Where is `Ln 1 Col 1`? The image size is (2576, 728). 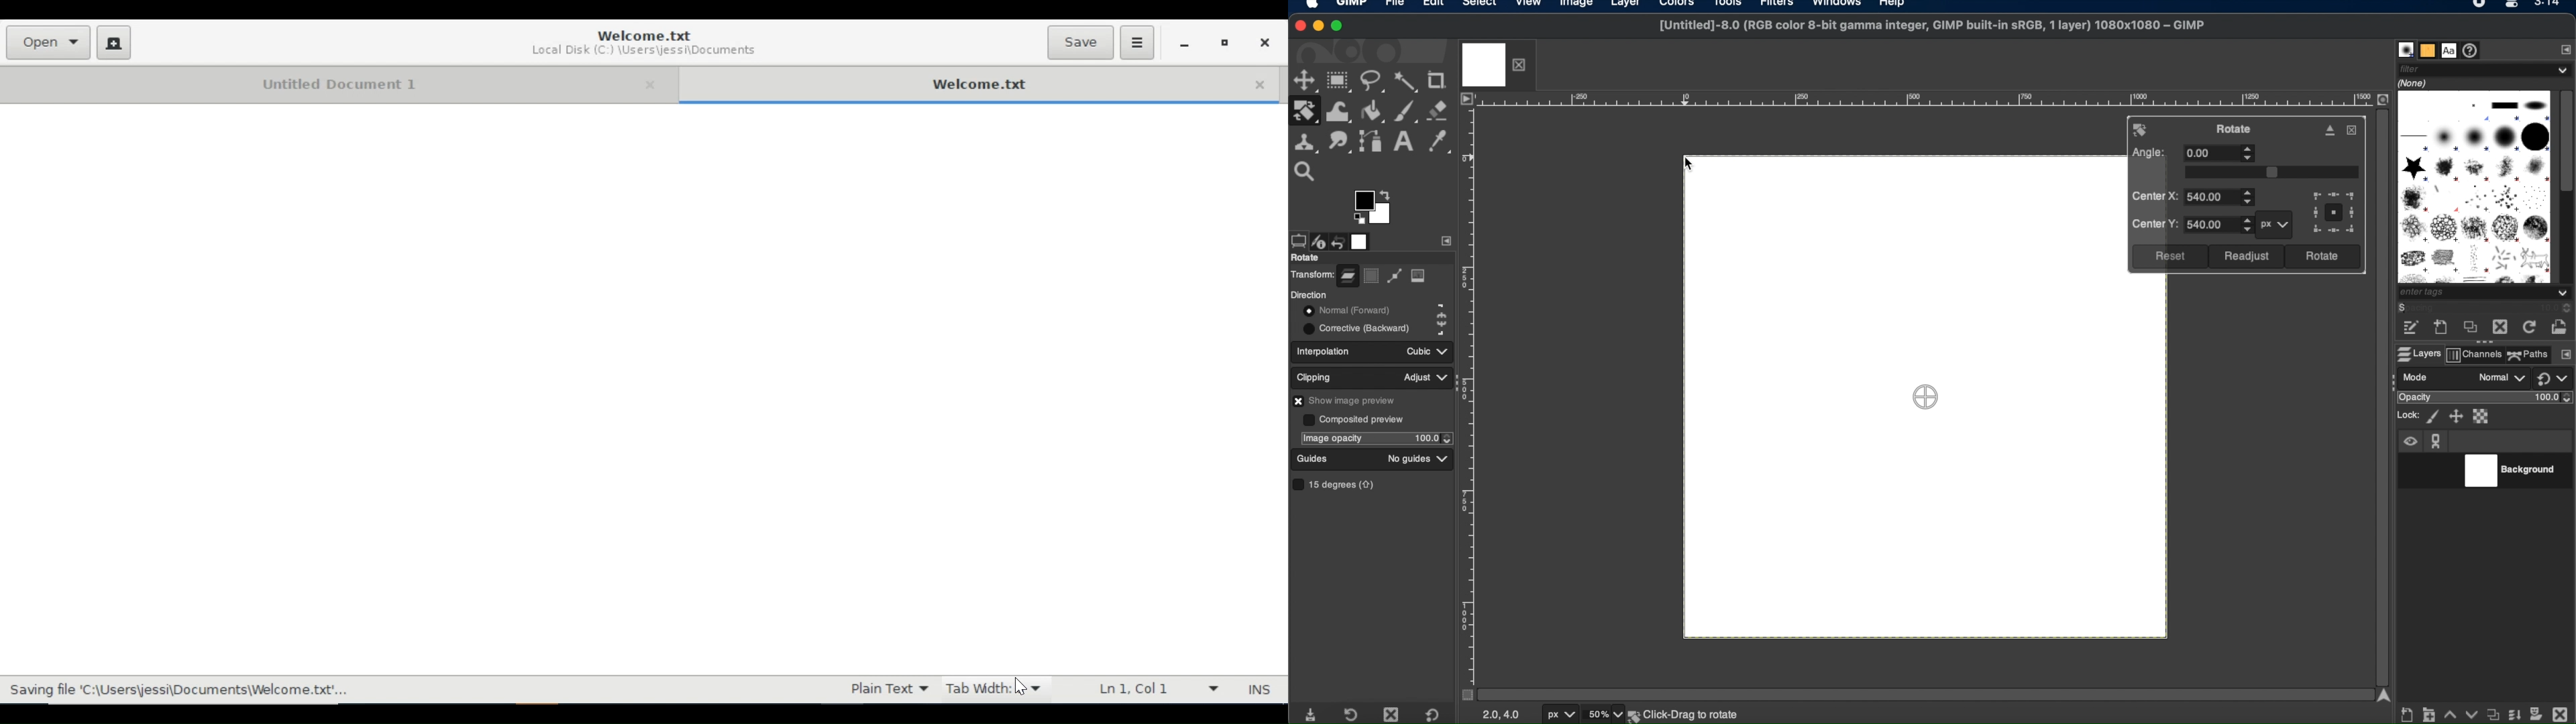
Ln 1 Col 1 is located at coordinates (1153, 688).